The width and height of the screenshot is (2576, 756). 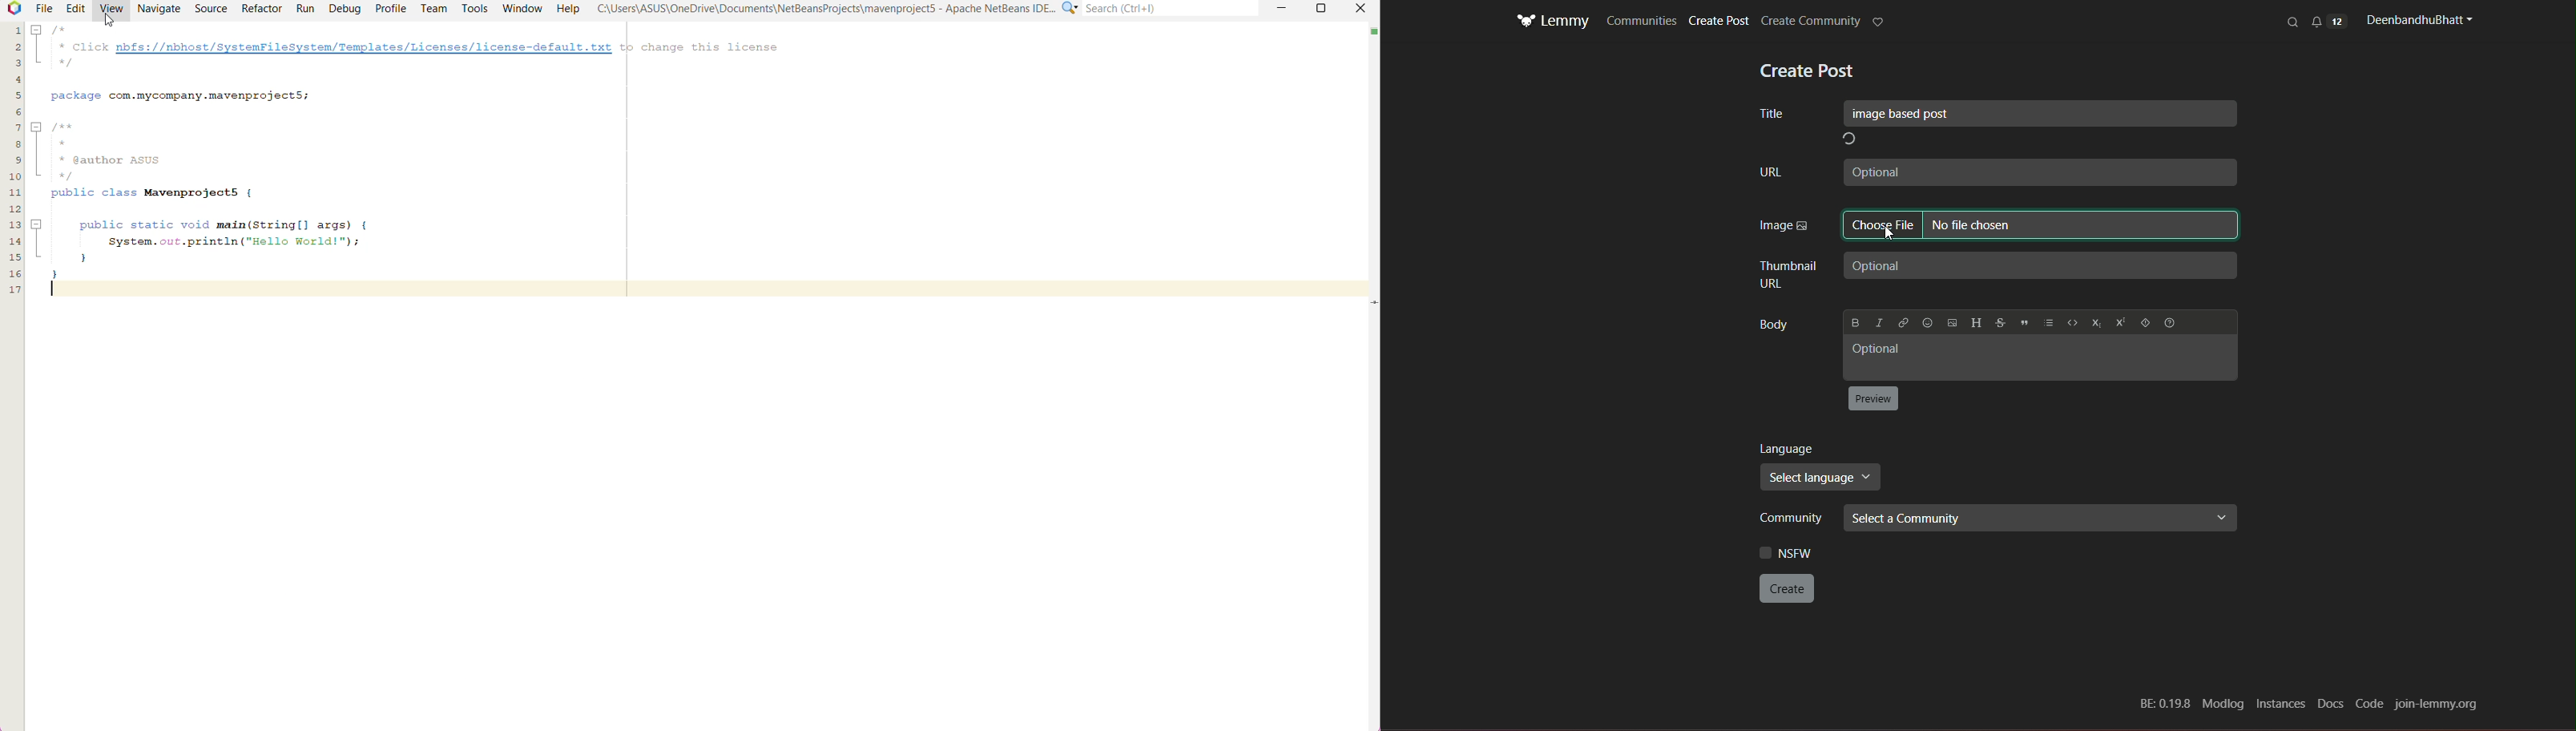 What do you see at coordinates (1776, 323) in the screenshot?
I see `Body` at bounding box center [1776, 323].